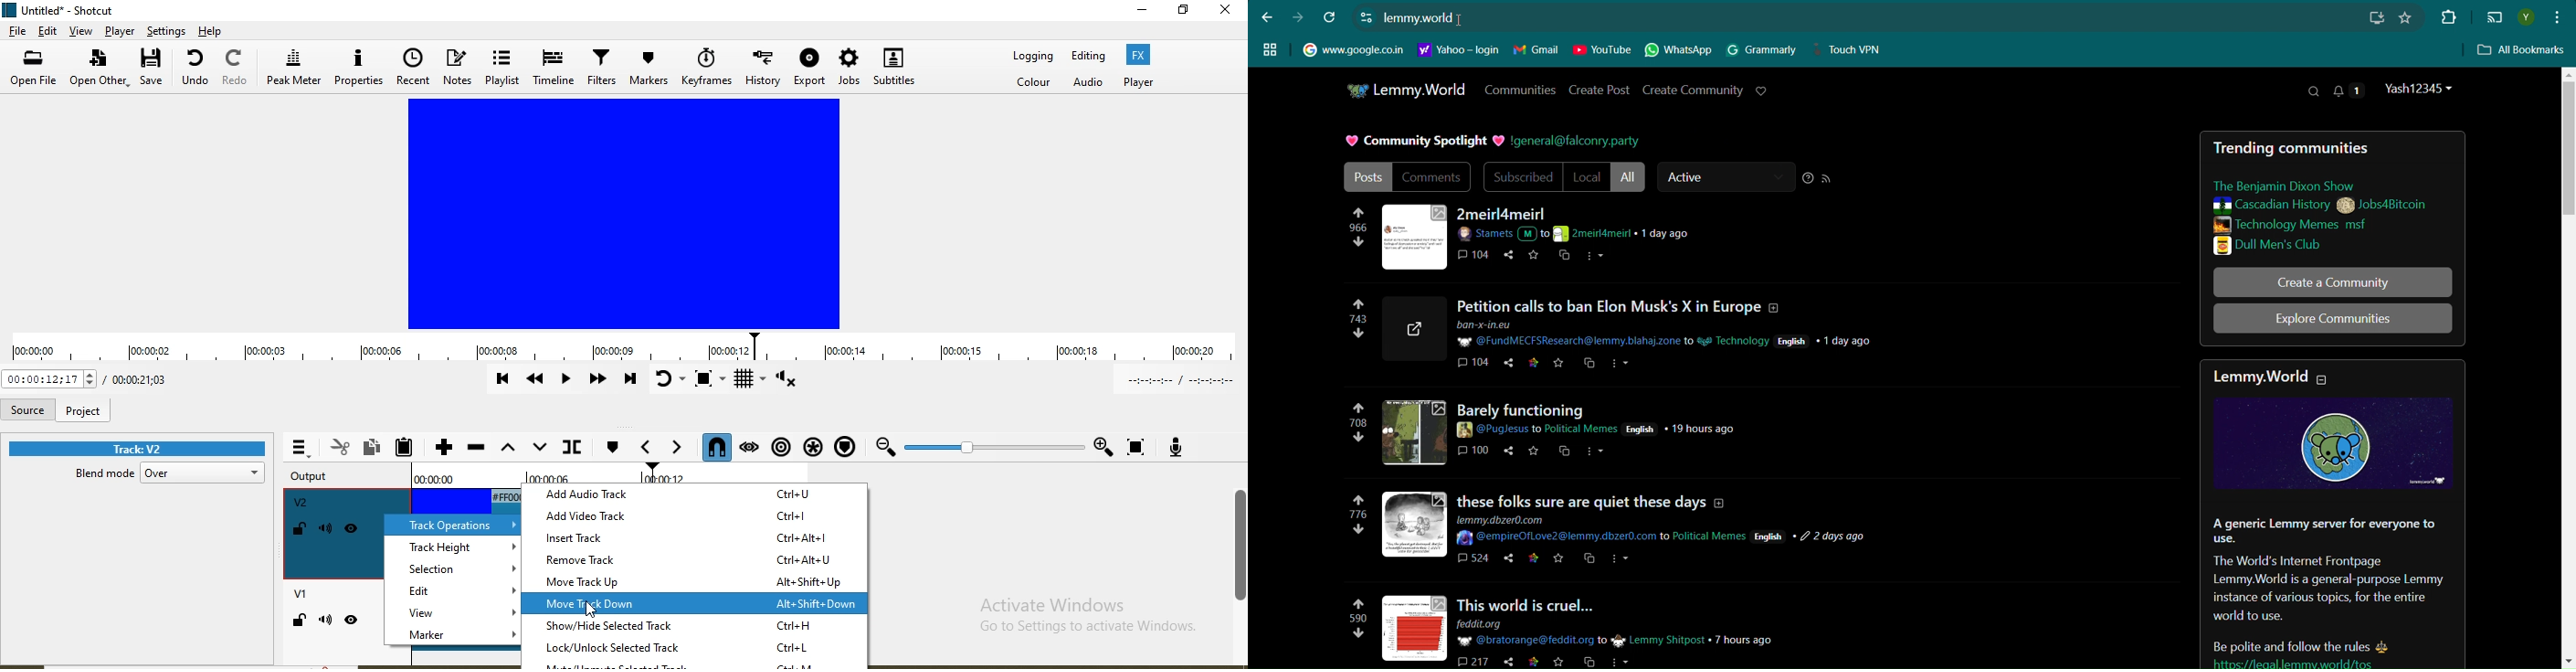 Image resolution: width=2576 pixels, height=672 pixels. I want to click on edit, so click(47, 31).